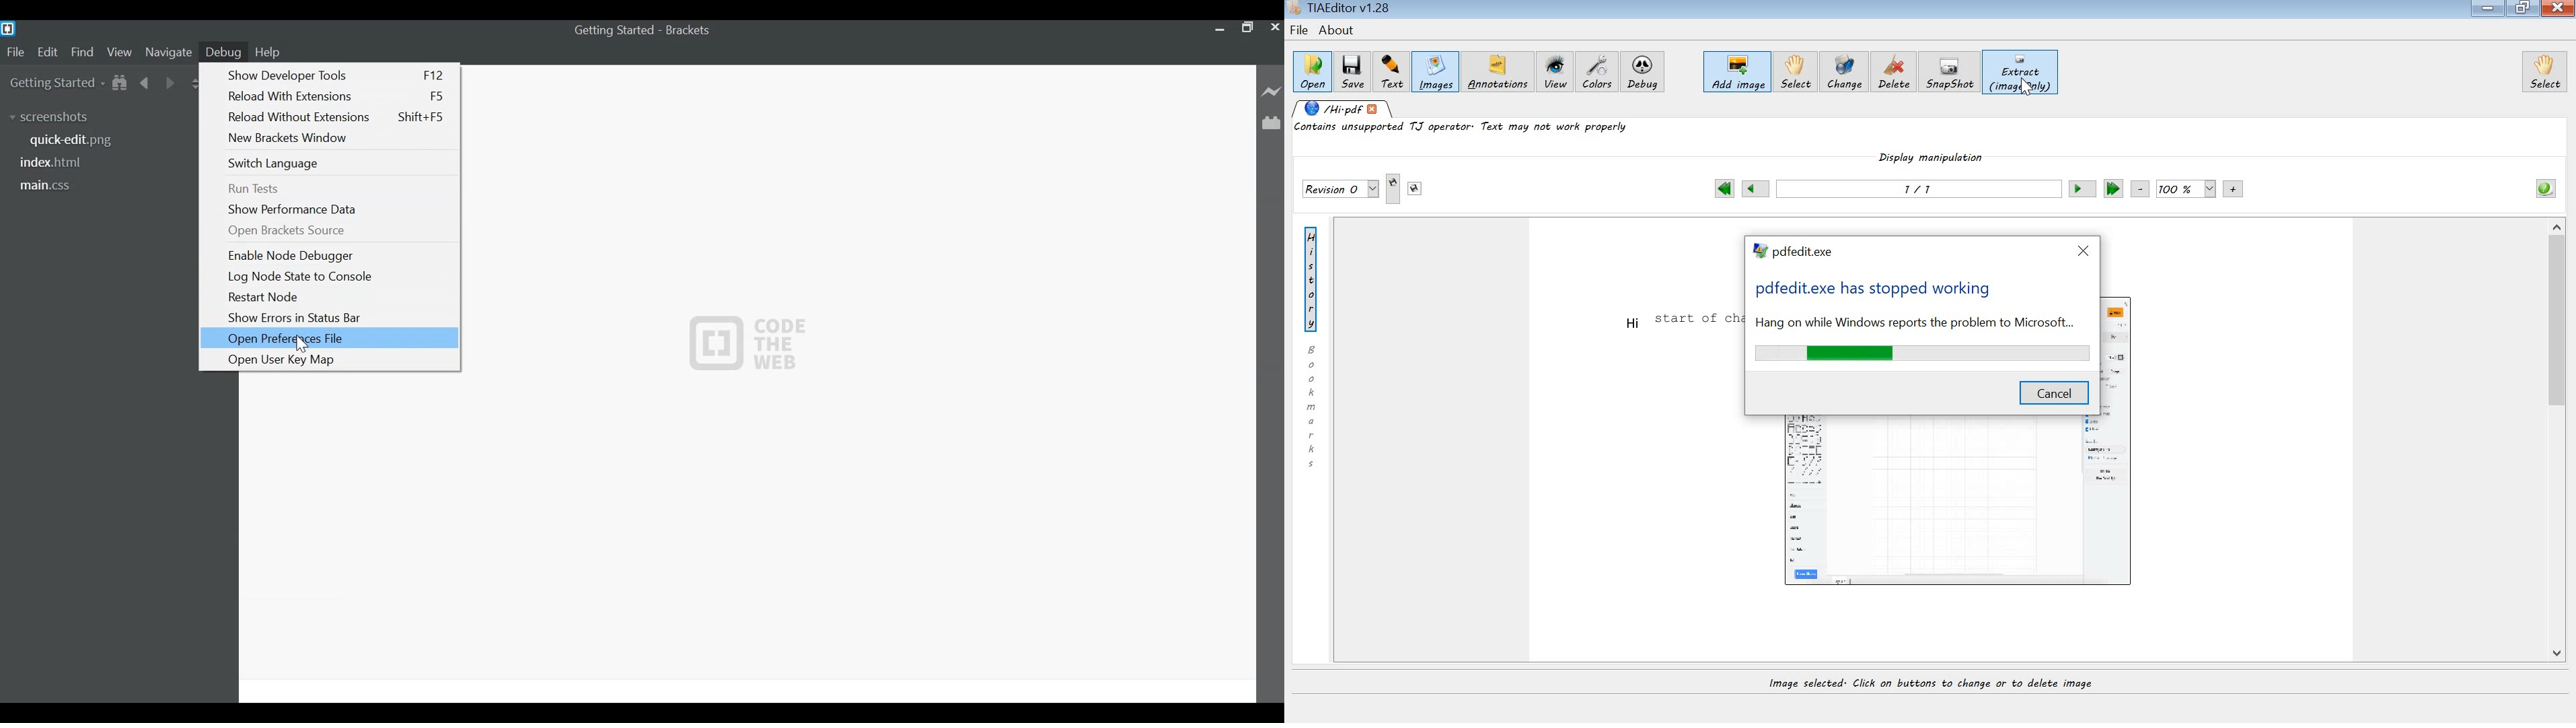  Describe the element at coordinates (1271, 123) in the screenshot. I see `Manage Extensions` at that location.